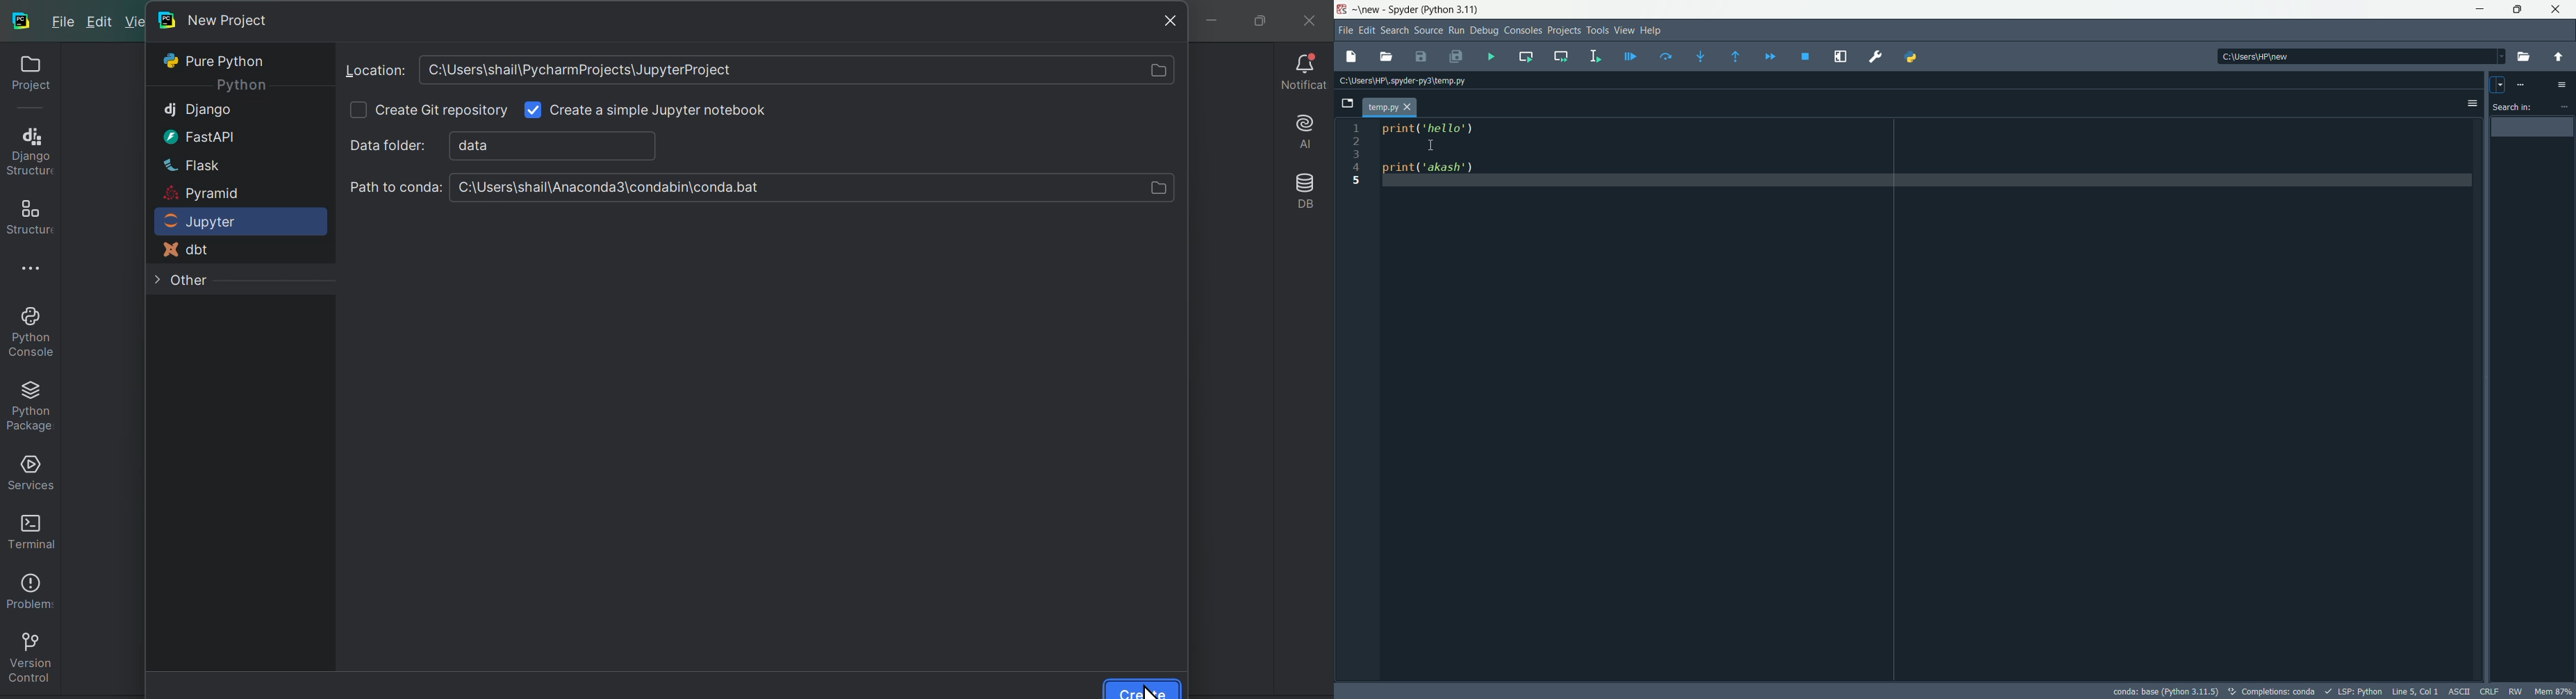  Describe the element at coordinates (1421, 57) in the screenshot. I see `save file` at that location.